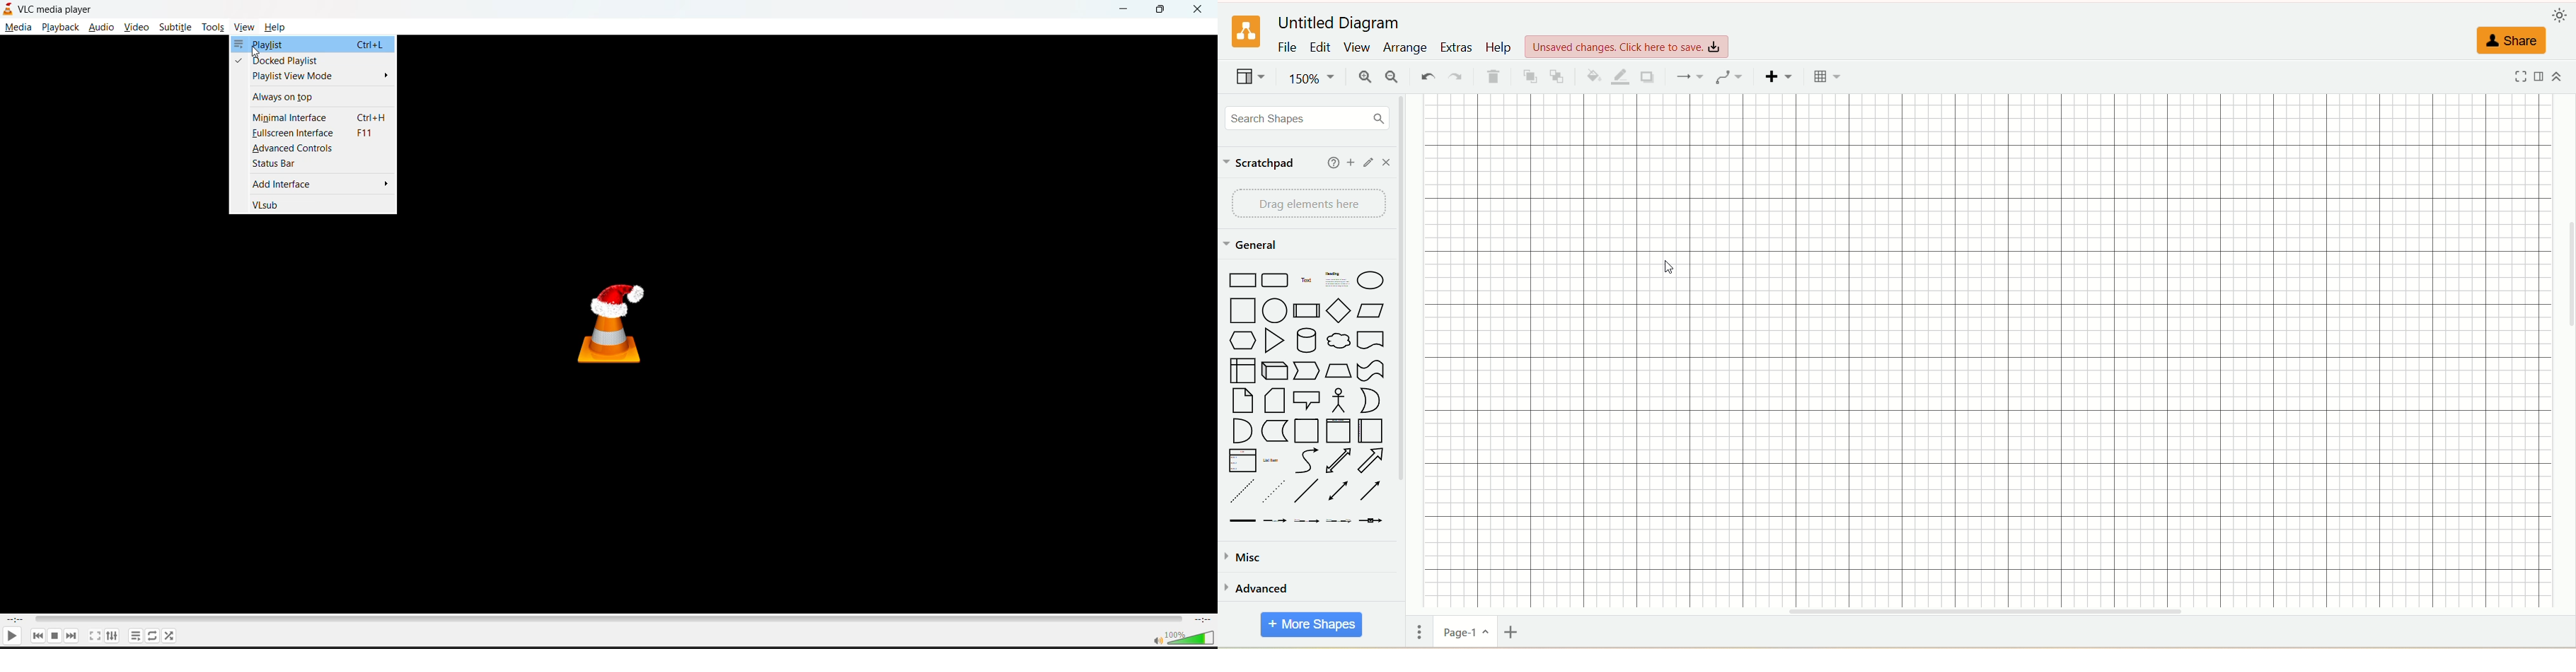  I want to click on diamond, so click(1337, 310).